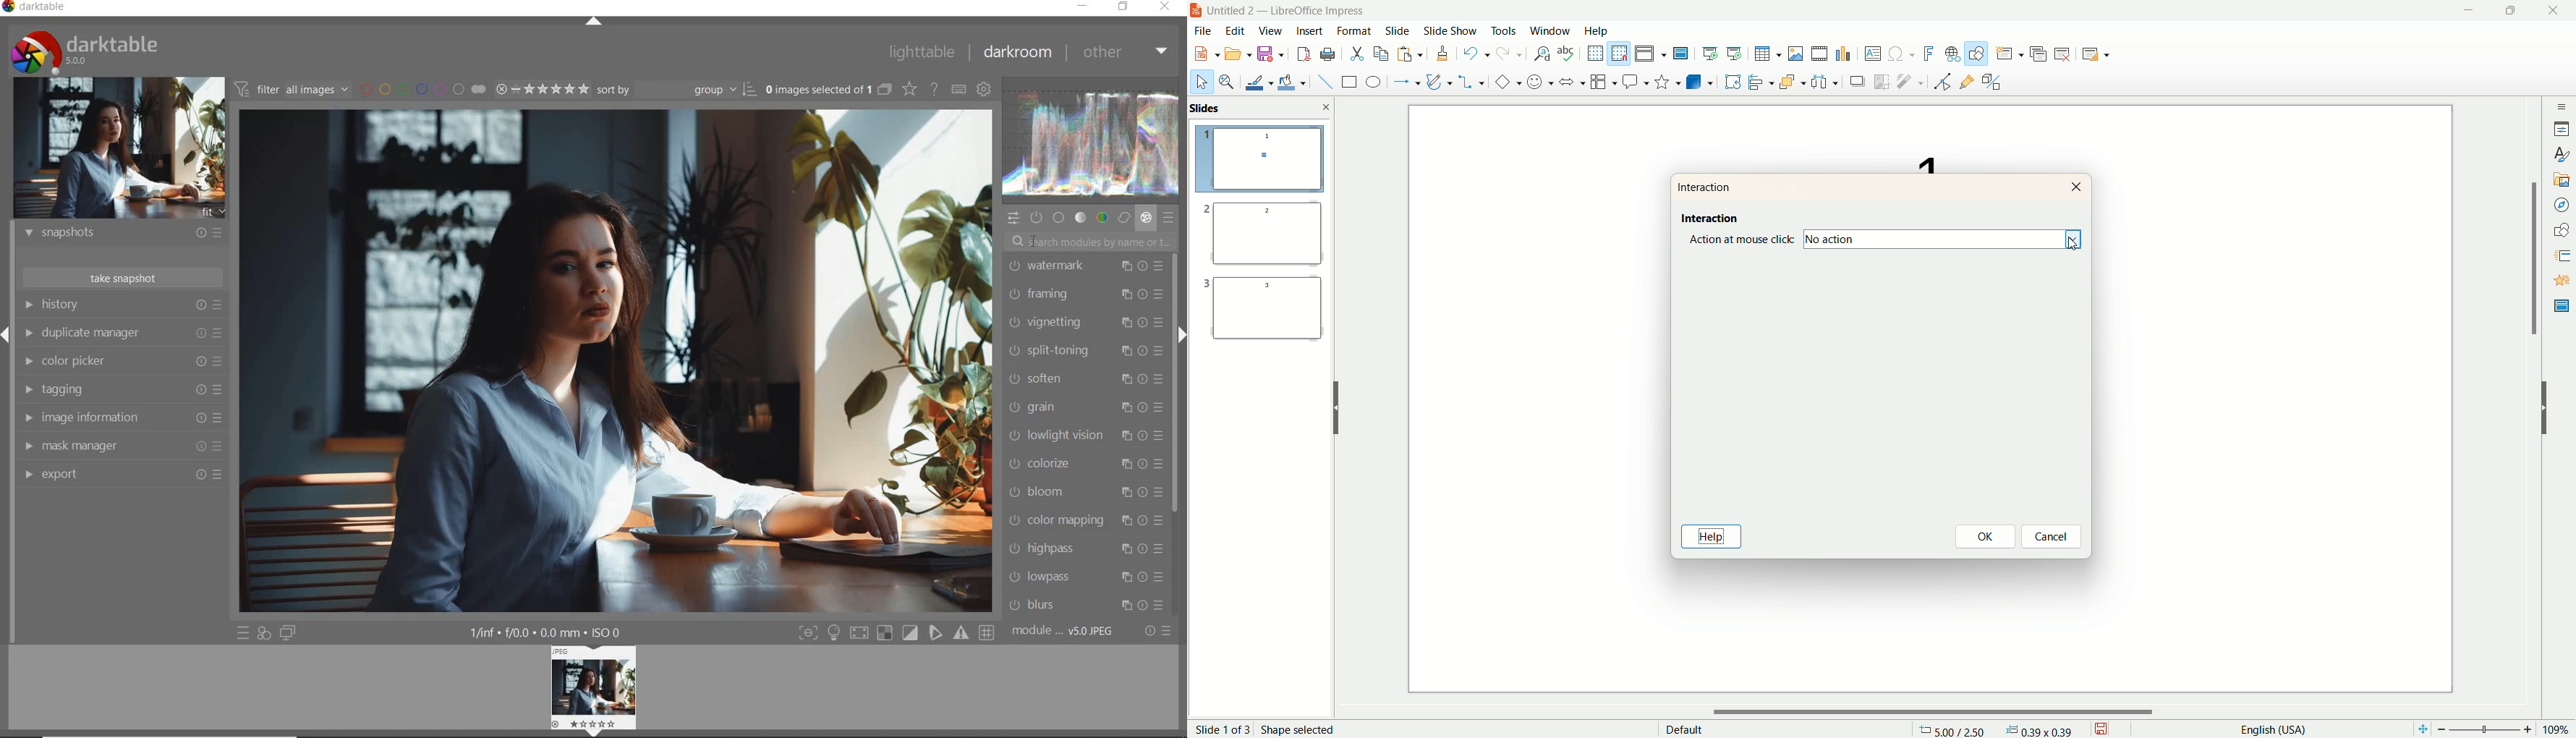 This screenshot has width=2576, height=756. Describe the element at coordinates (1081, 217) in the screenshot. I see `tone` at that location.